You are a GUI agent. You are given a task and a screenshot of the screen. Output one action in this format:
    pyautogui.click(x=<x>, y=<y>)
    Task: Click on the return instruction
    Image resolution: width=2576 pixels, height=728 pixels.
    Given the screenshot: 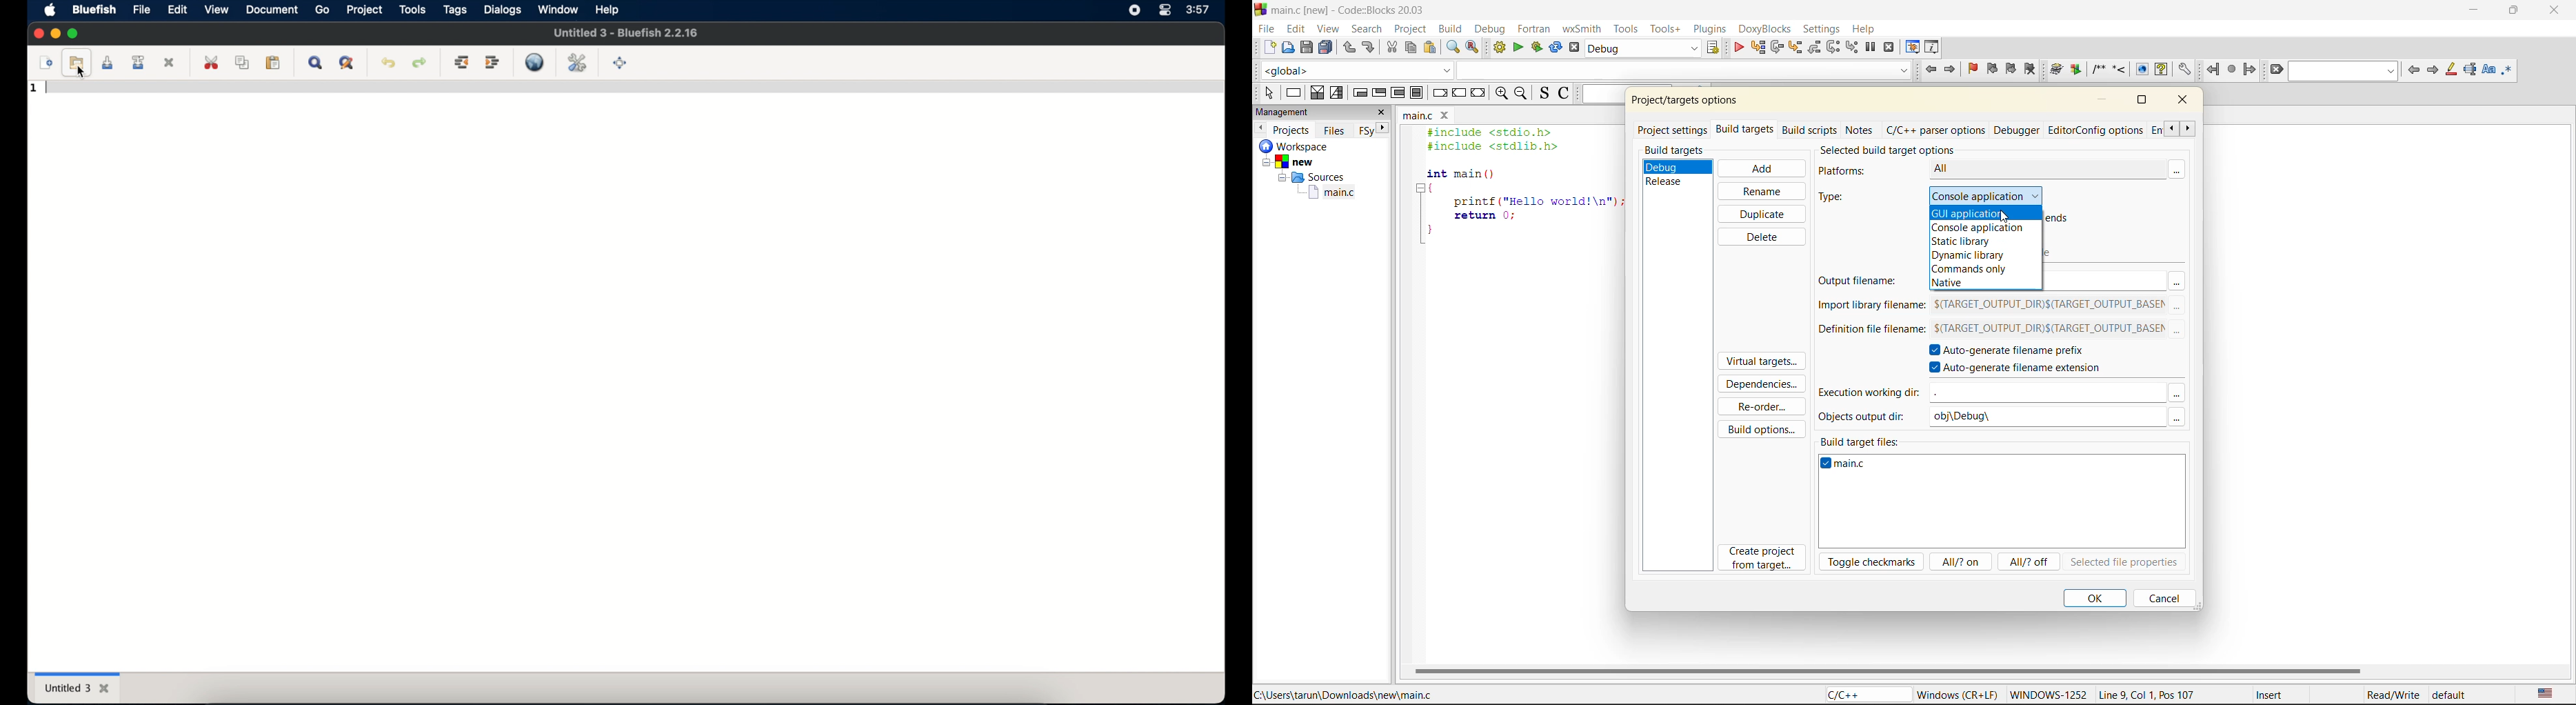 What is the action you would take?
    pyautogui.click(x=1479, y=95)
    